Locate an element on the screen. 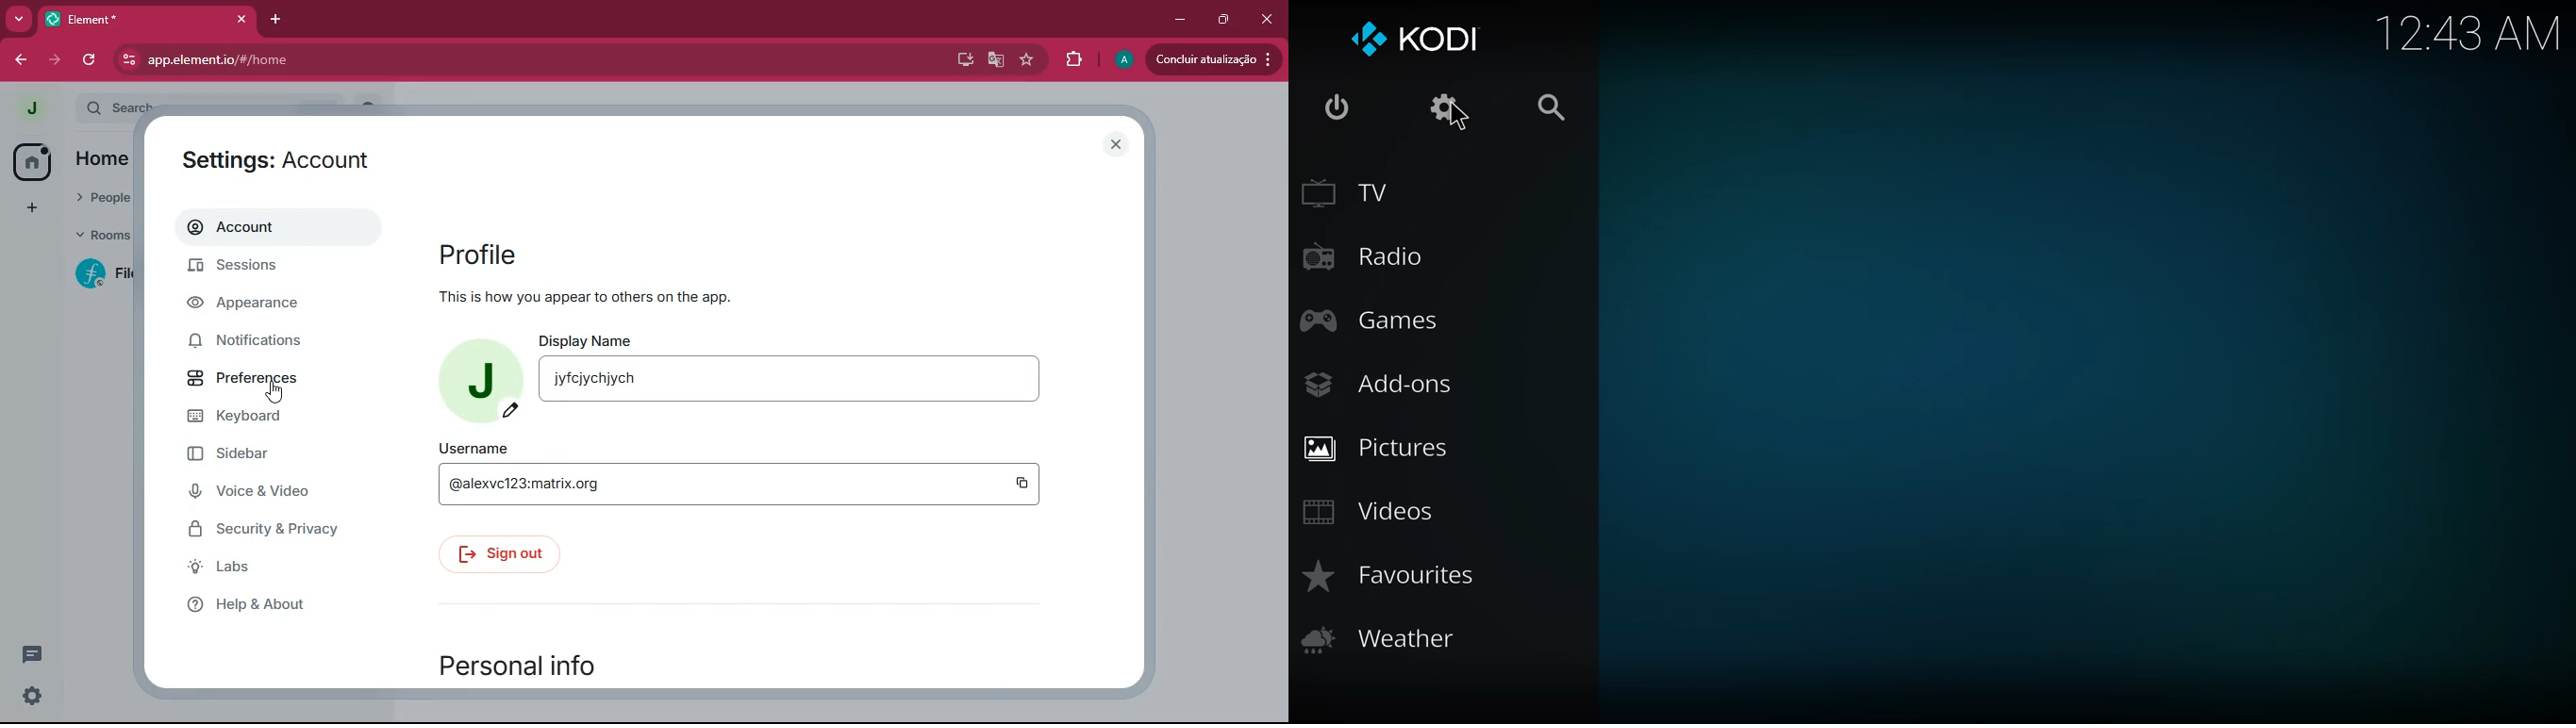 The image size is (2576, 728). profile is located at coordinates (490, 255).